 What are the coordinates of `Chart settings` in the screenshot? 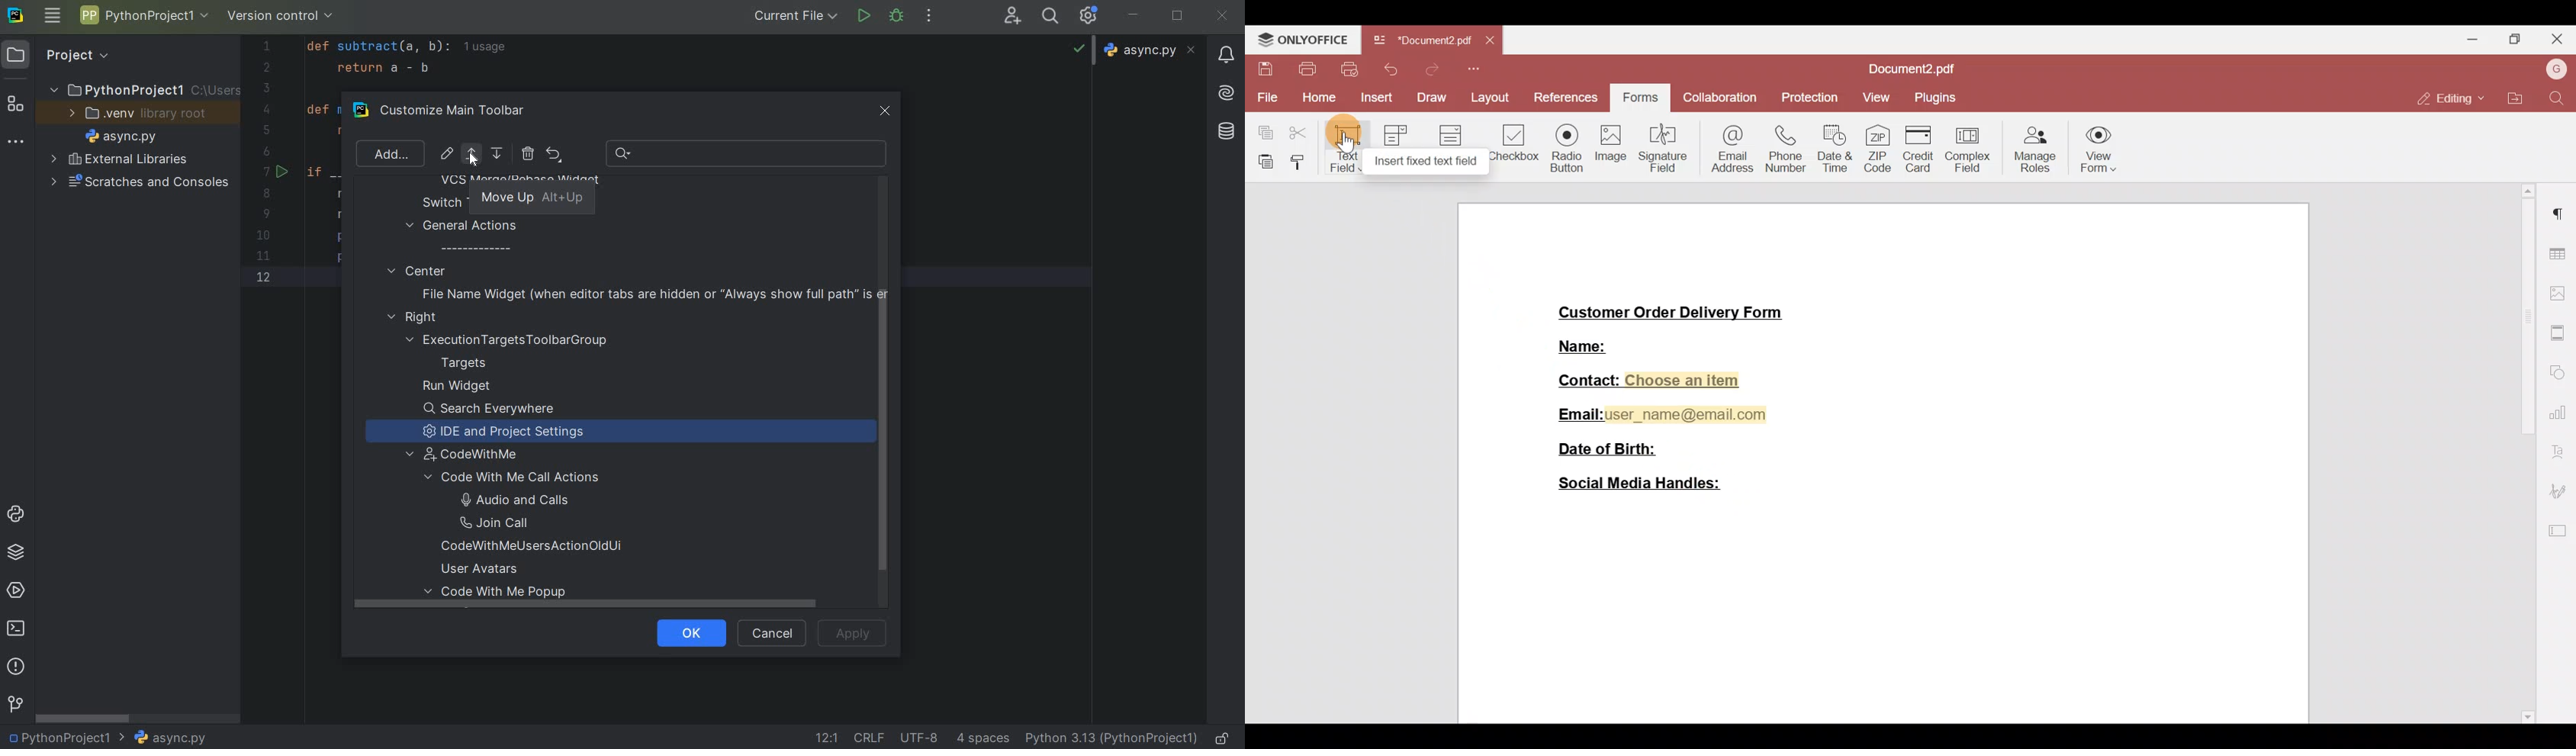 It's located at (2561, 413).